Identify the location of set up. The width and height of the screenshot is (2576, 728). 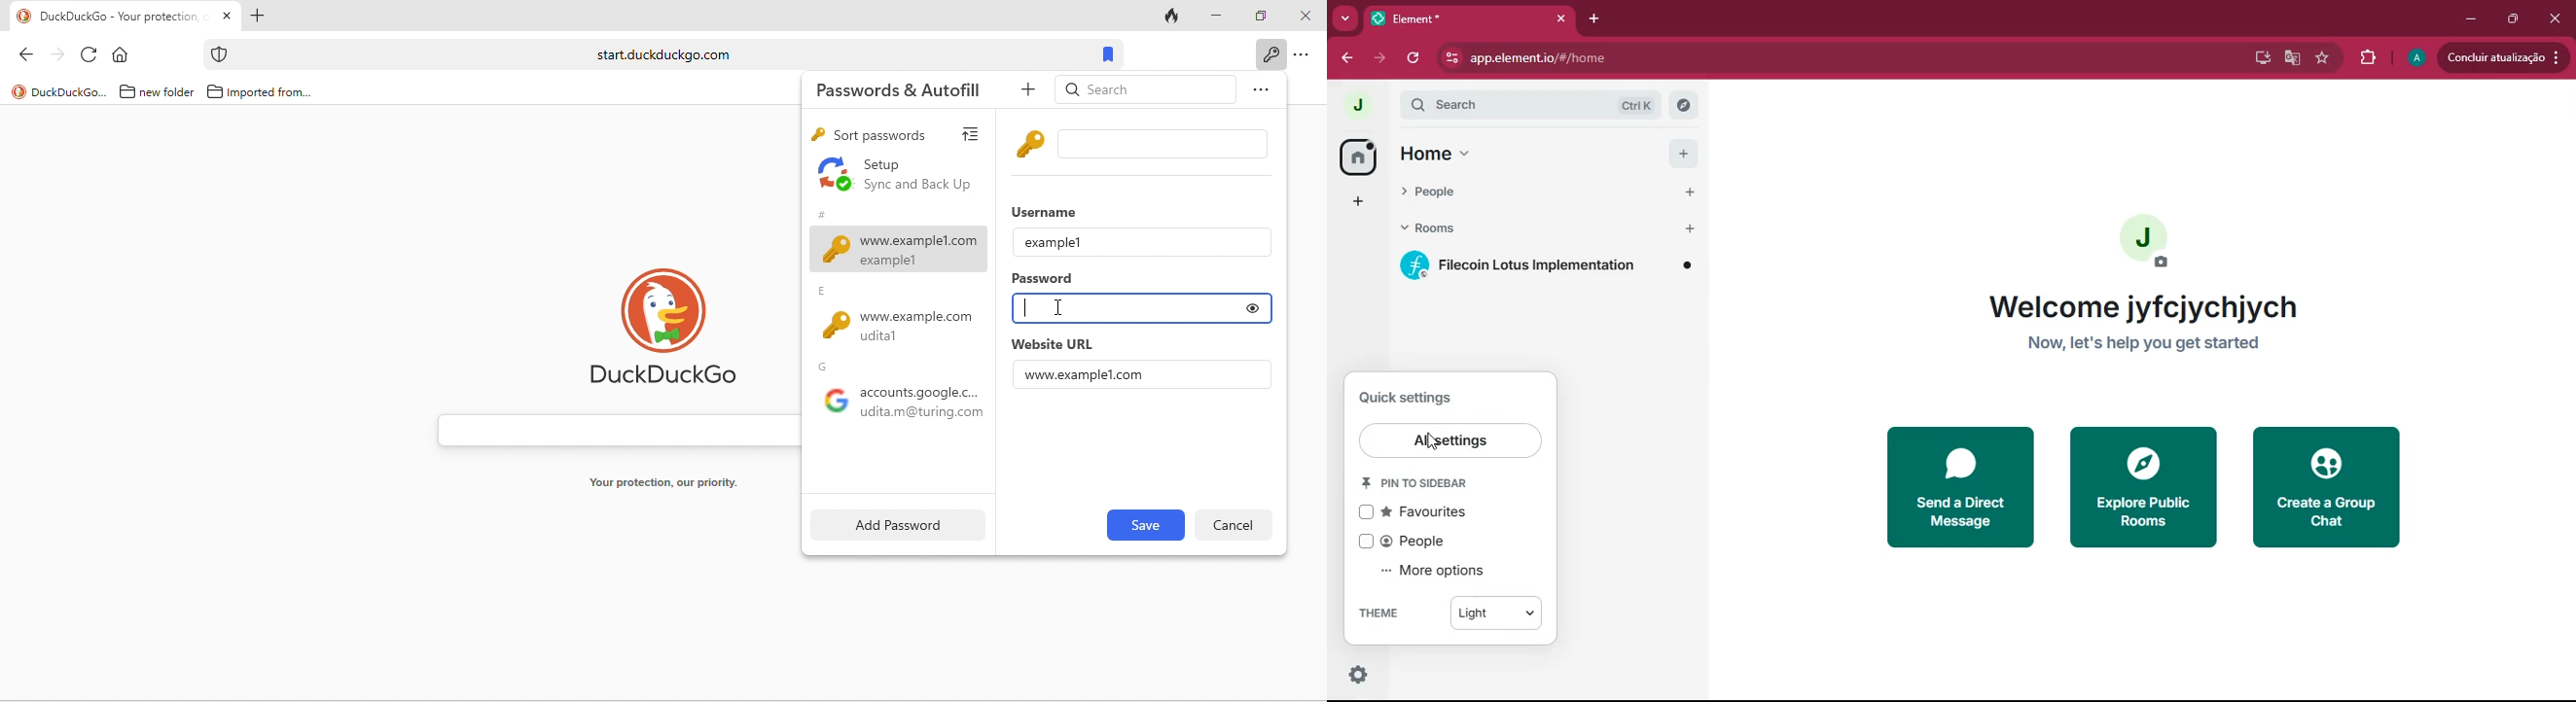
(897, 176).